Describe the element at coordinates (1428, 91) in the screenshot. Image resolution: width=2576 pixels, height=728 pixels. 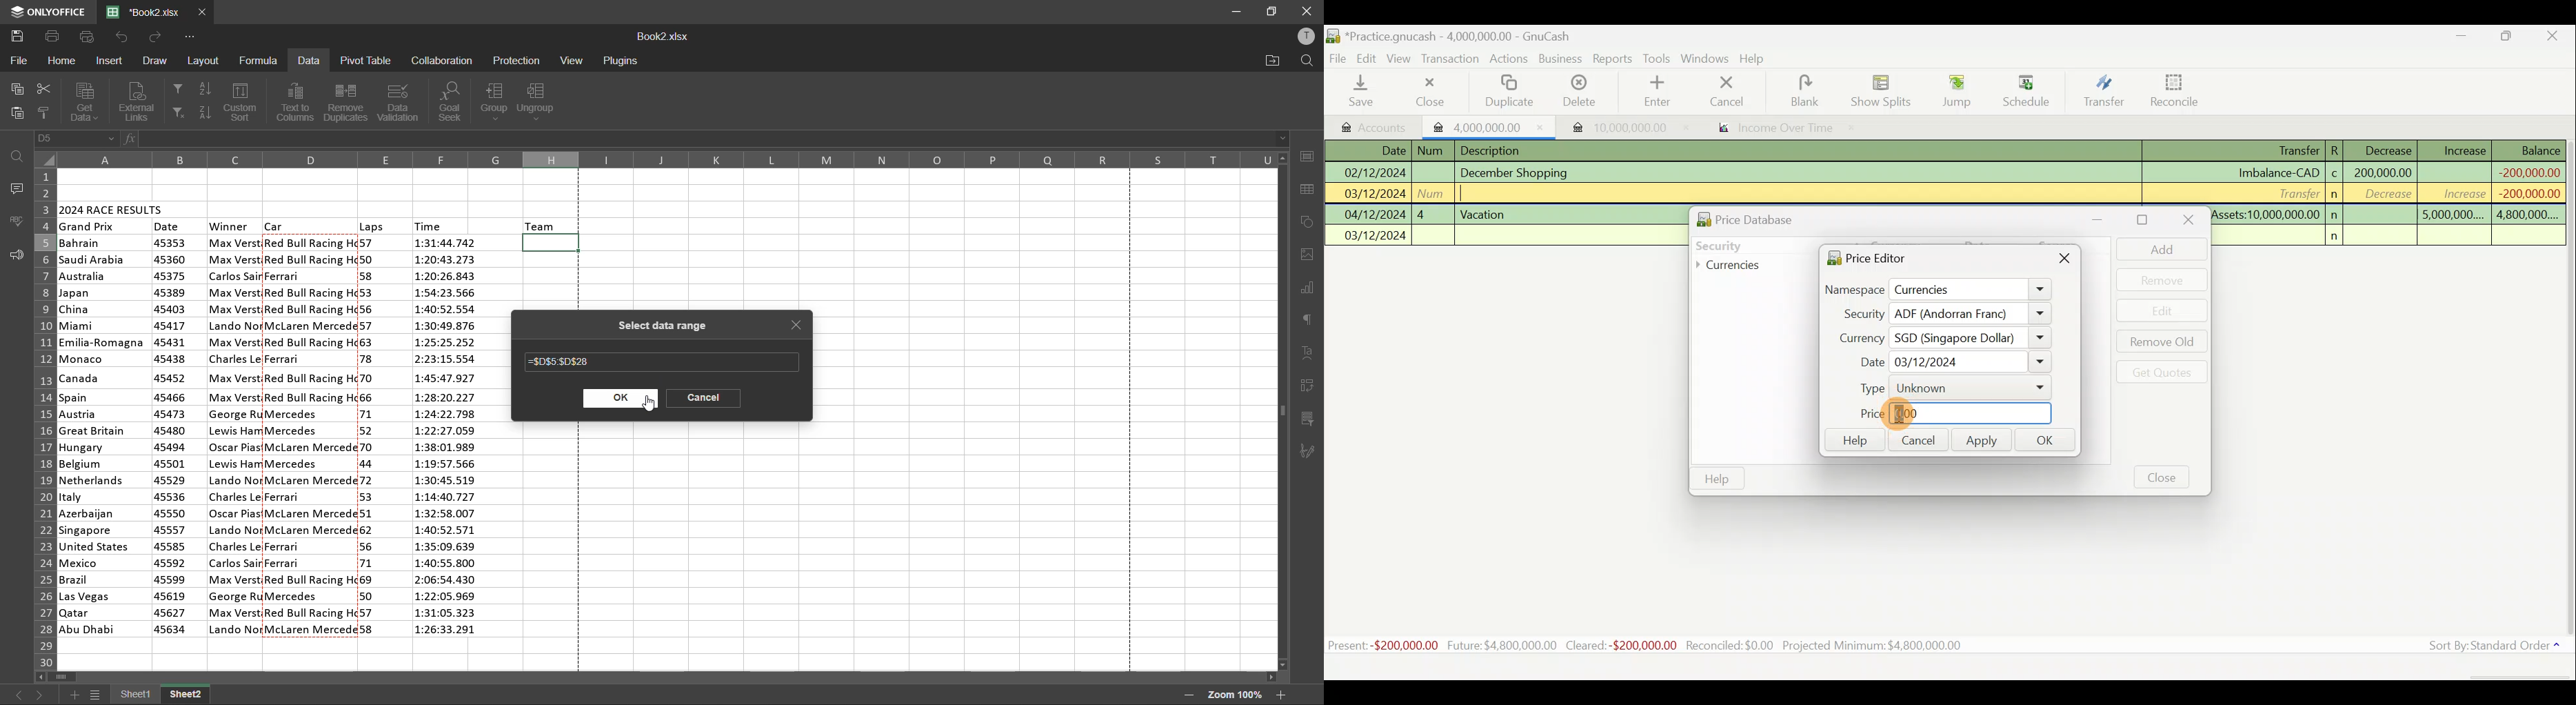
I see `Close` at that location.